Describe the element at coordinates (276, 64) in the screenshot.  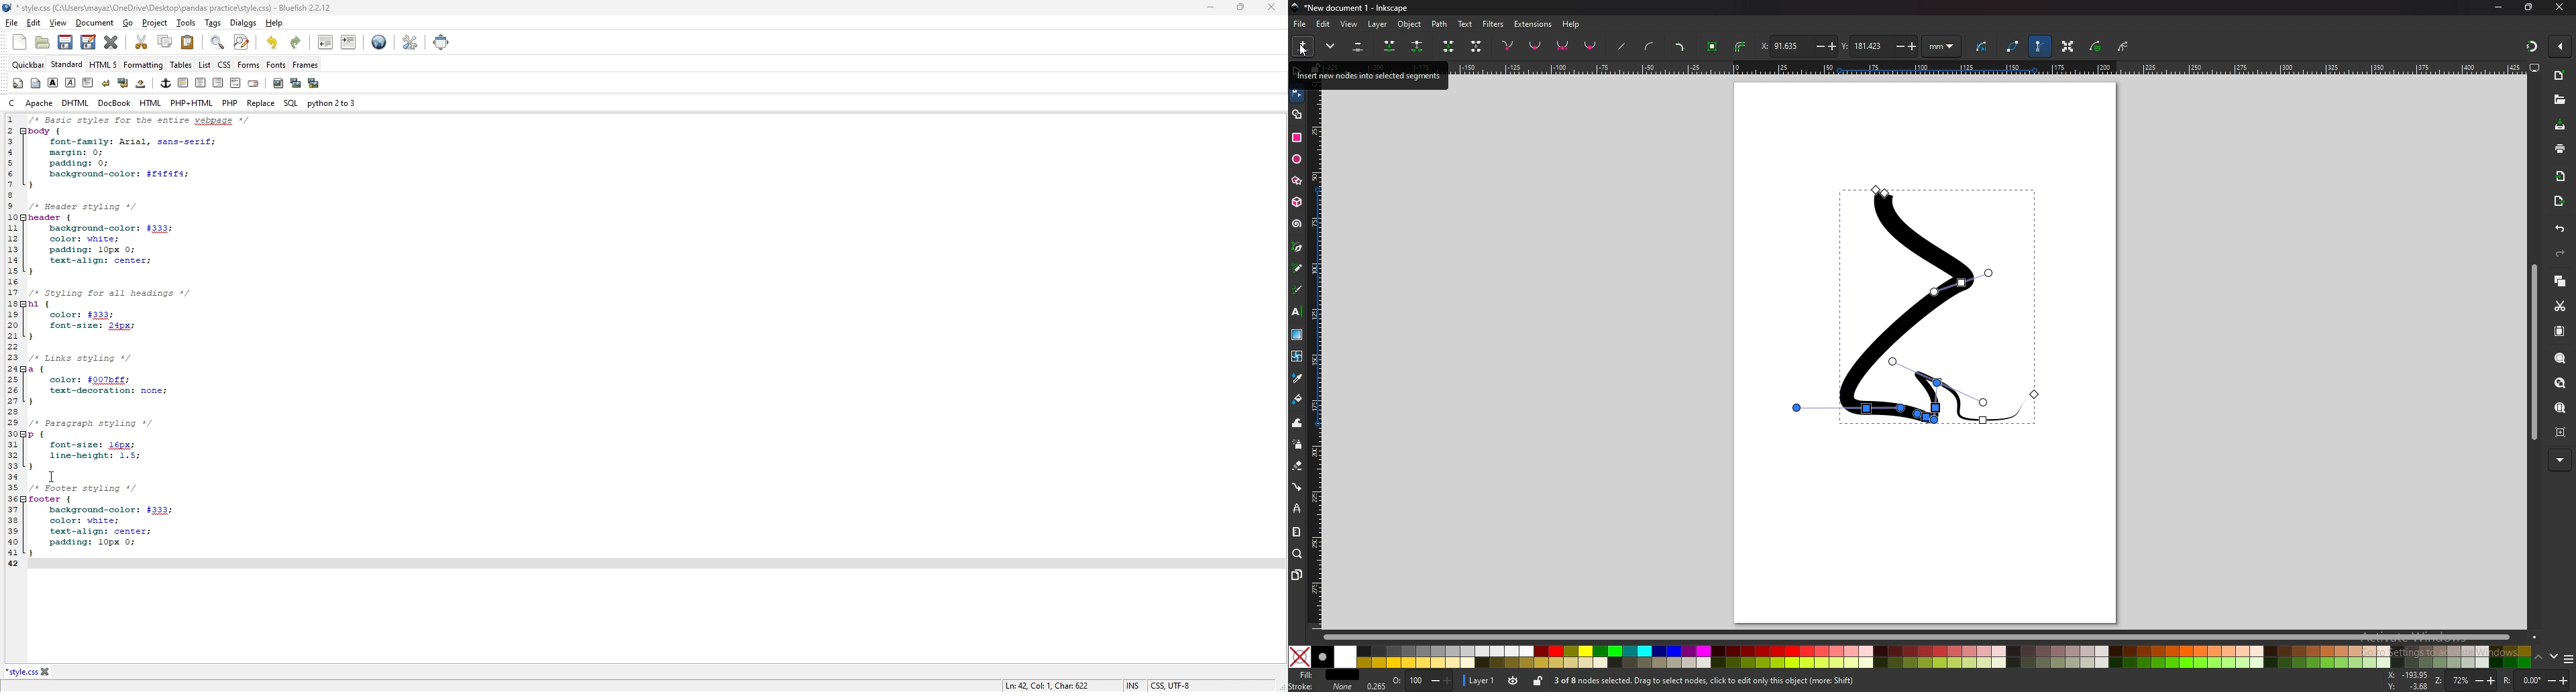
I see `fonts` at that location.